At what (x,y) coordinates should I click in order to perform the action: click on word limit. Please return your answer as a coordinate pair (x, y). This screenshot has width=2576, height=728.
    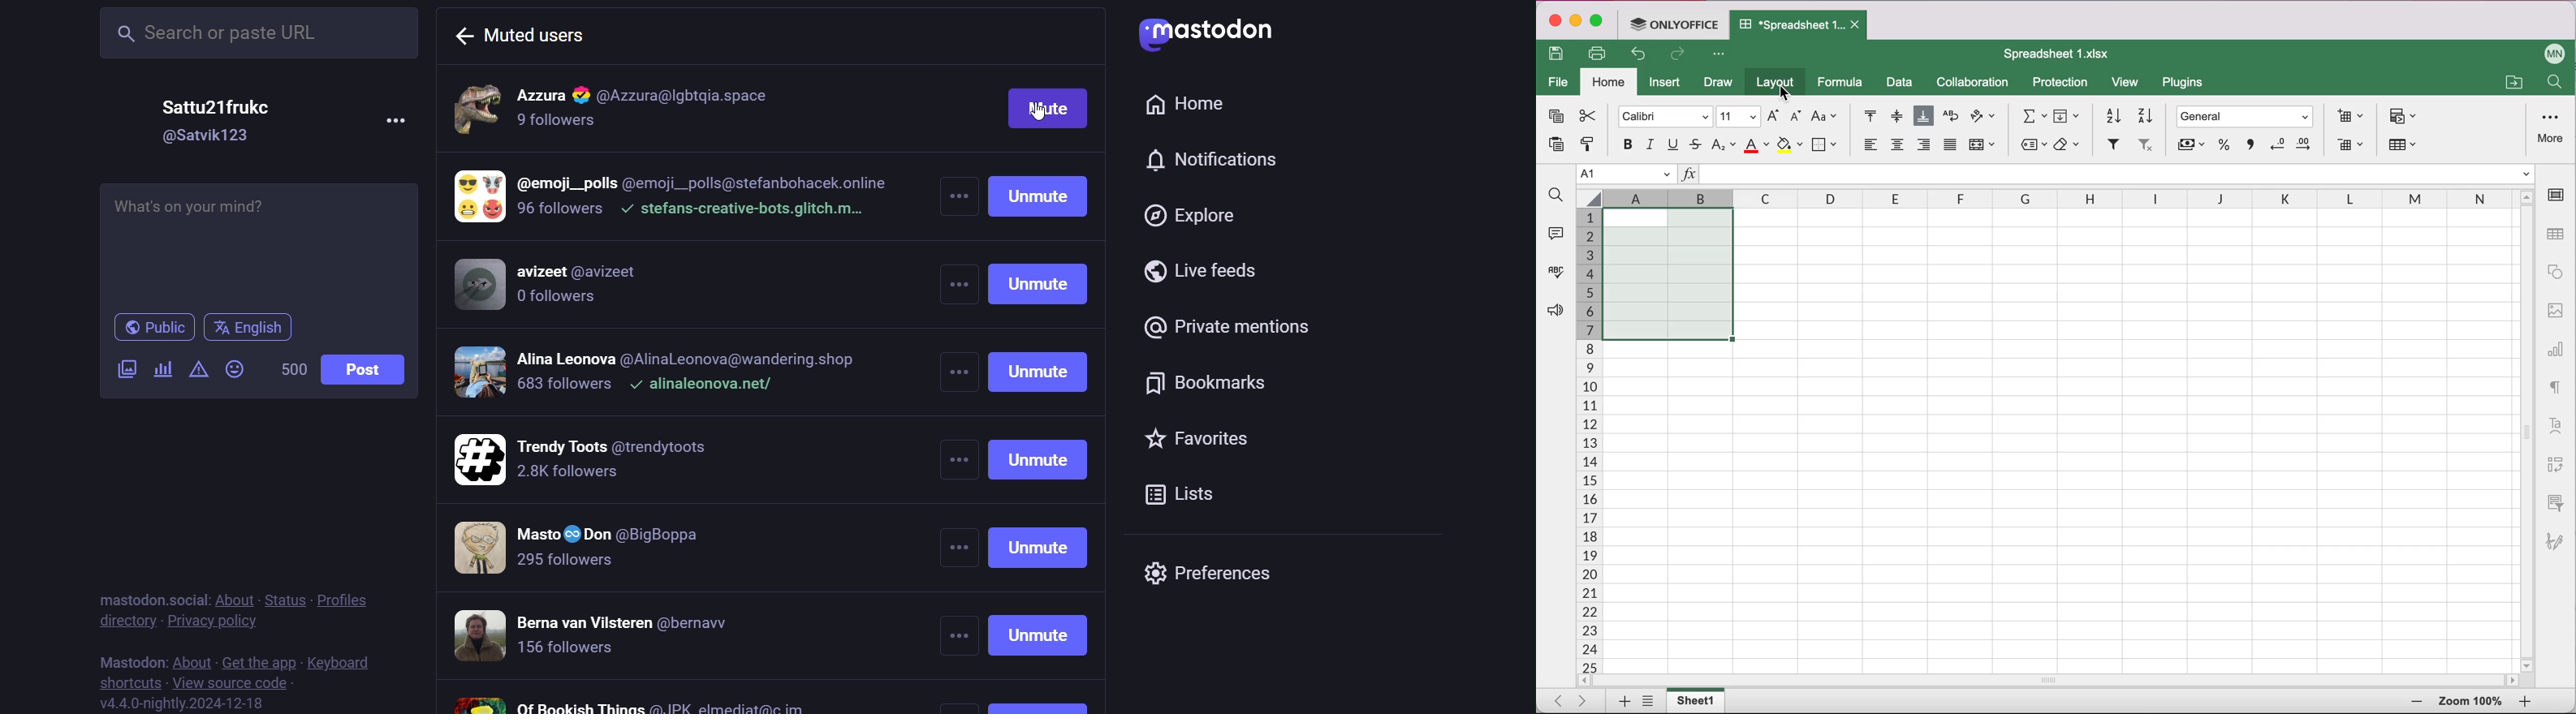
    Looking at the image, I should click on (291, 369).